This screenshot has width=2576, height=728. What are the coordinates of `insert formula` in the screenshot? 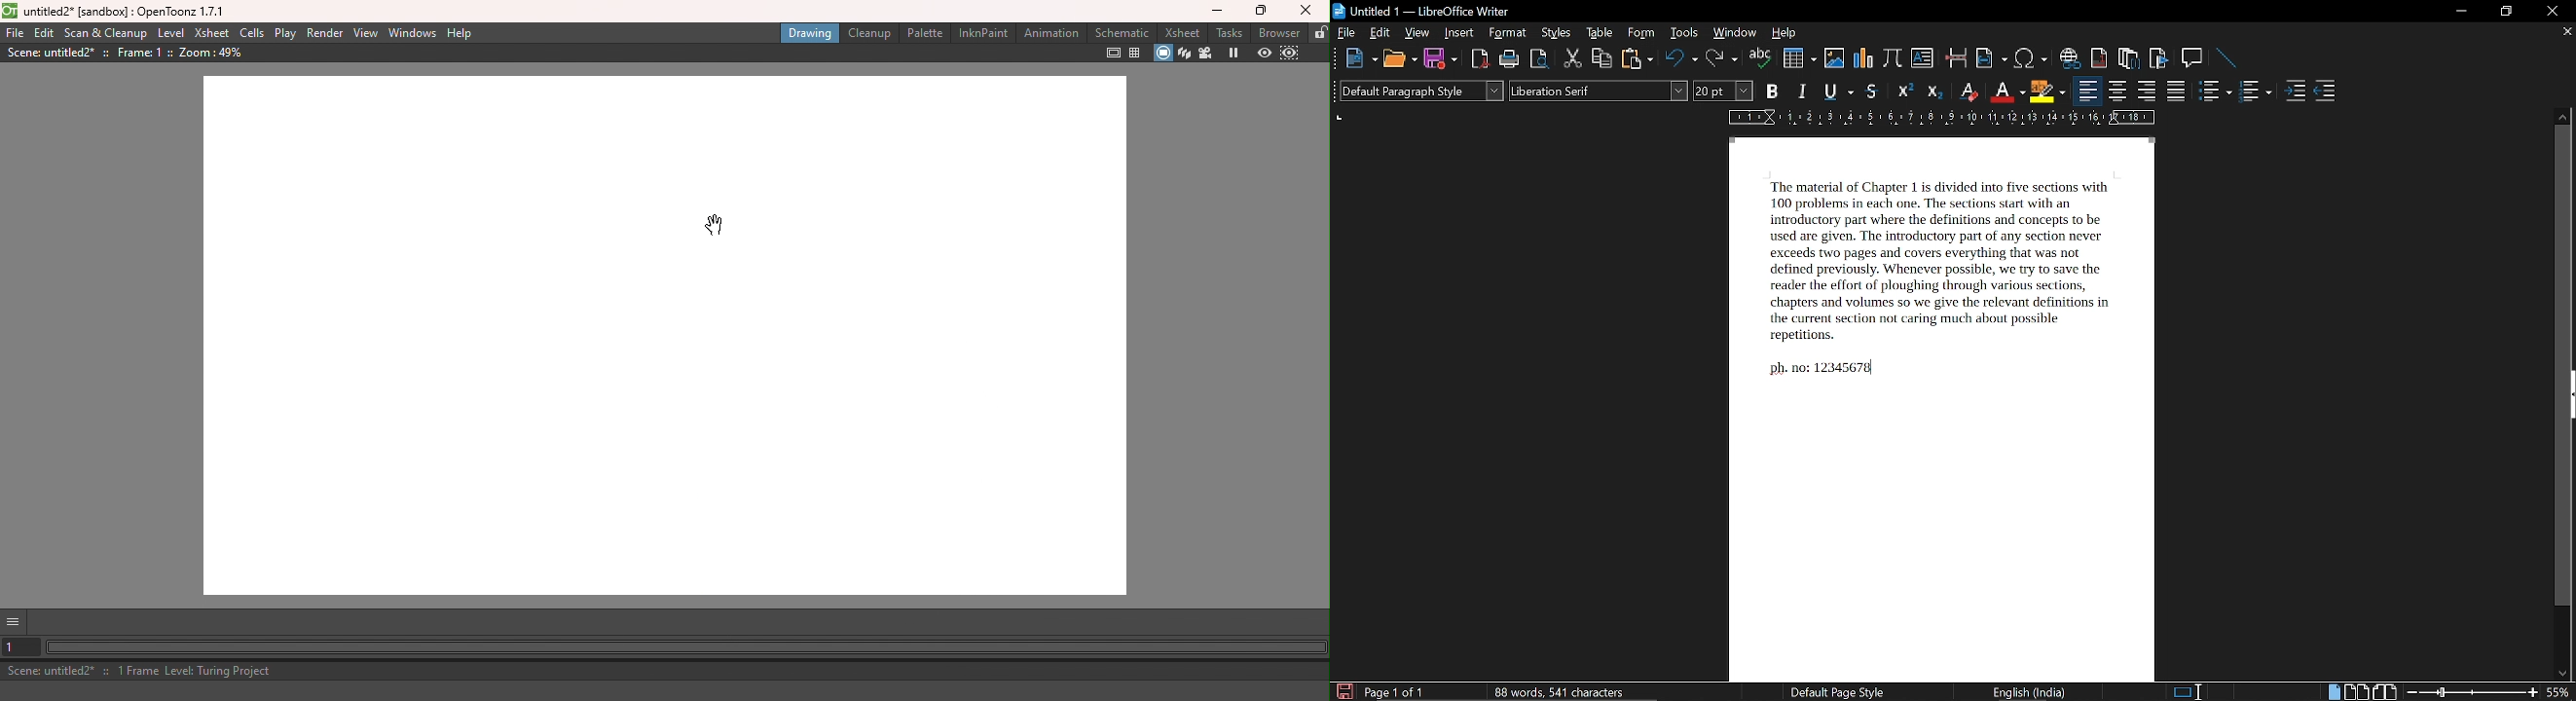 It's located at (1893, 57).